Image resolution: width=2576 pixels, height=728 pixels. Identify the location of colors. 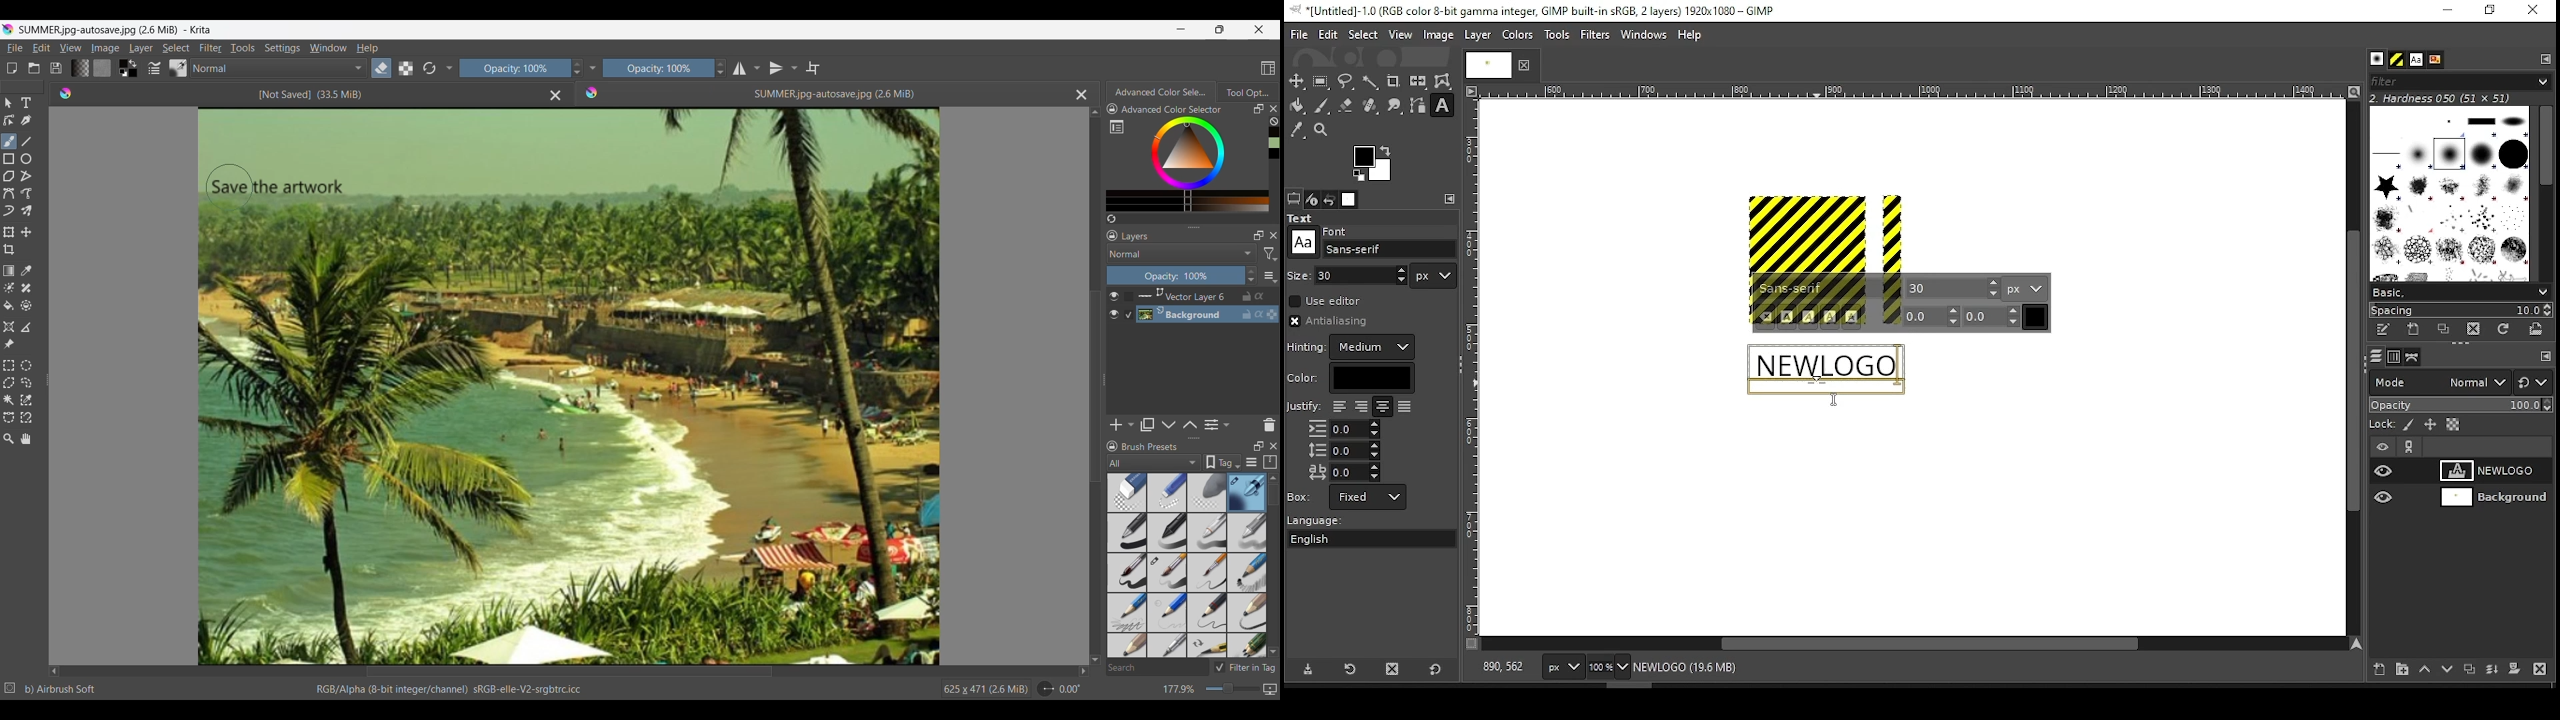
(1373, 163).